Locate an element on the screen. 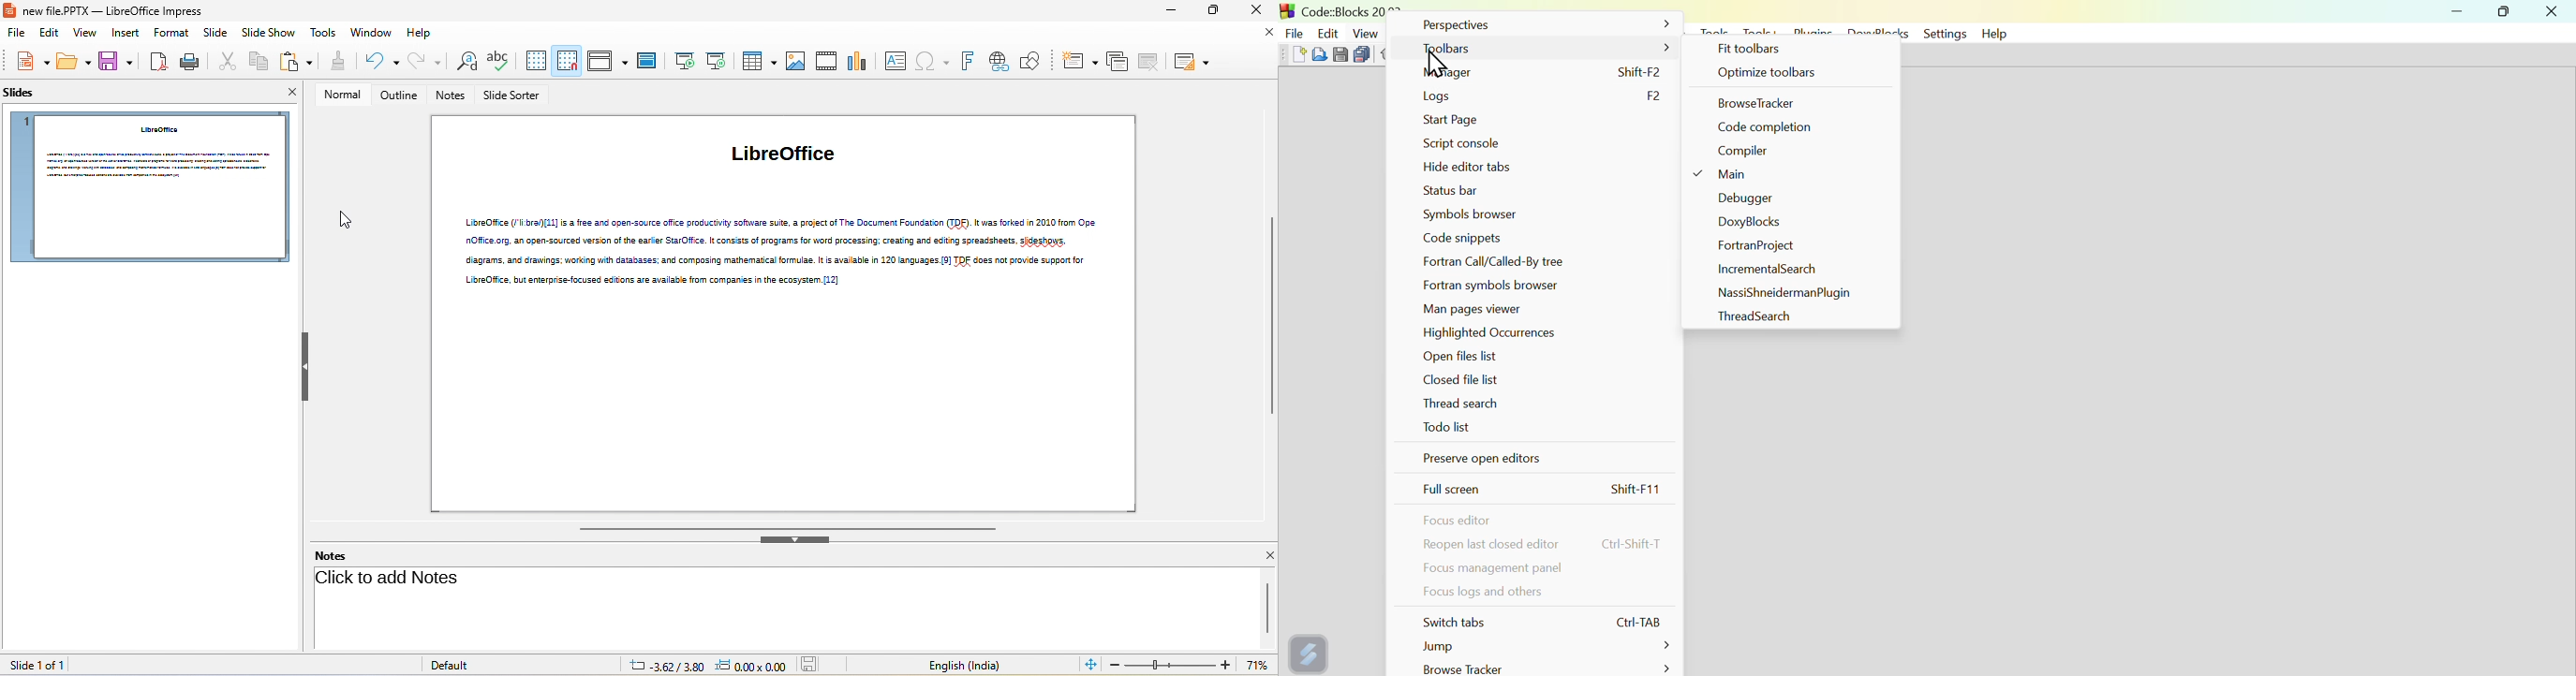  Man pages viewer is located at coordinates (1476, 308).